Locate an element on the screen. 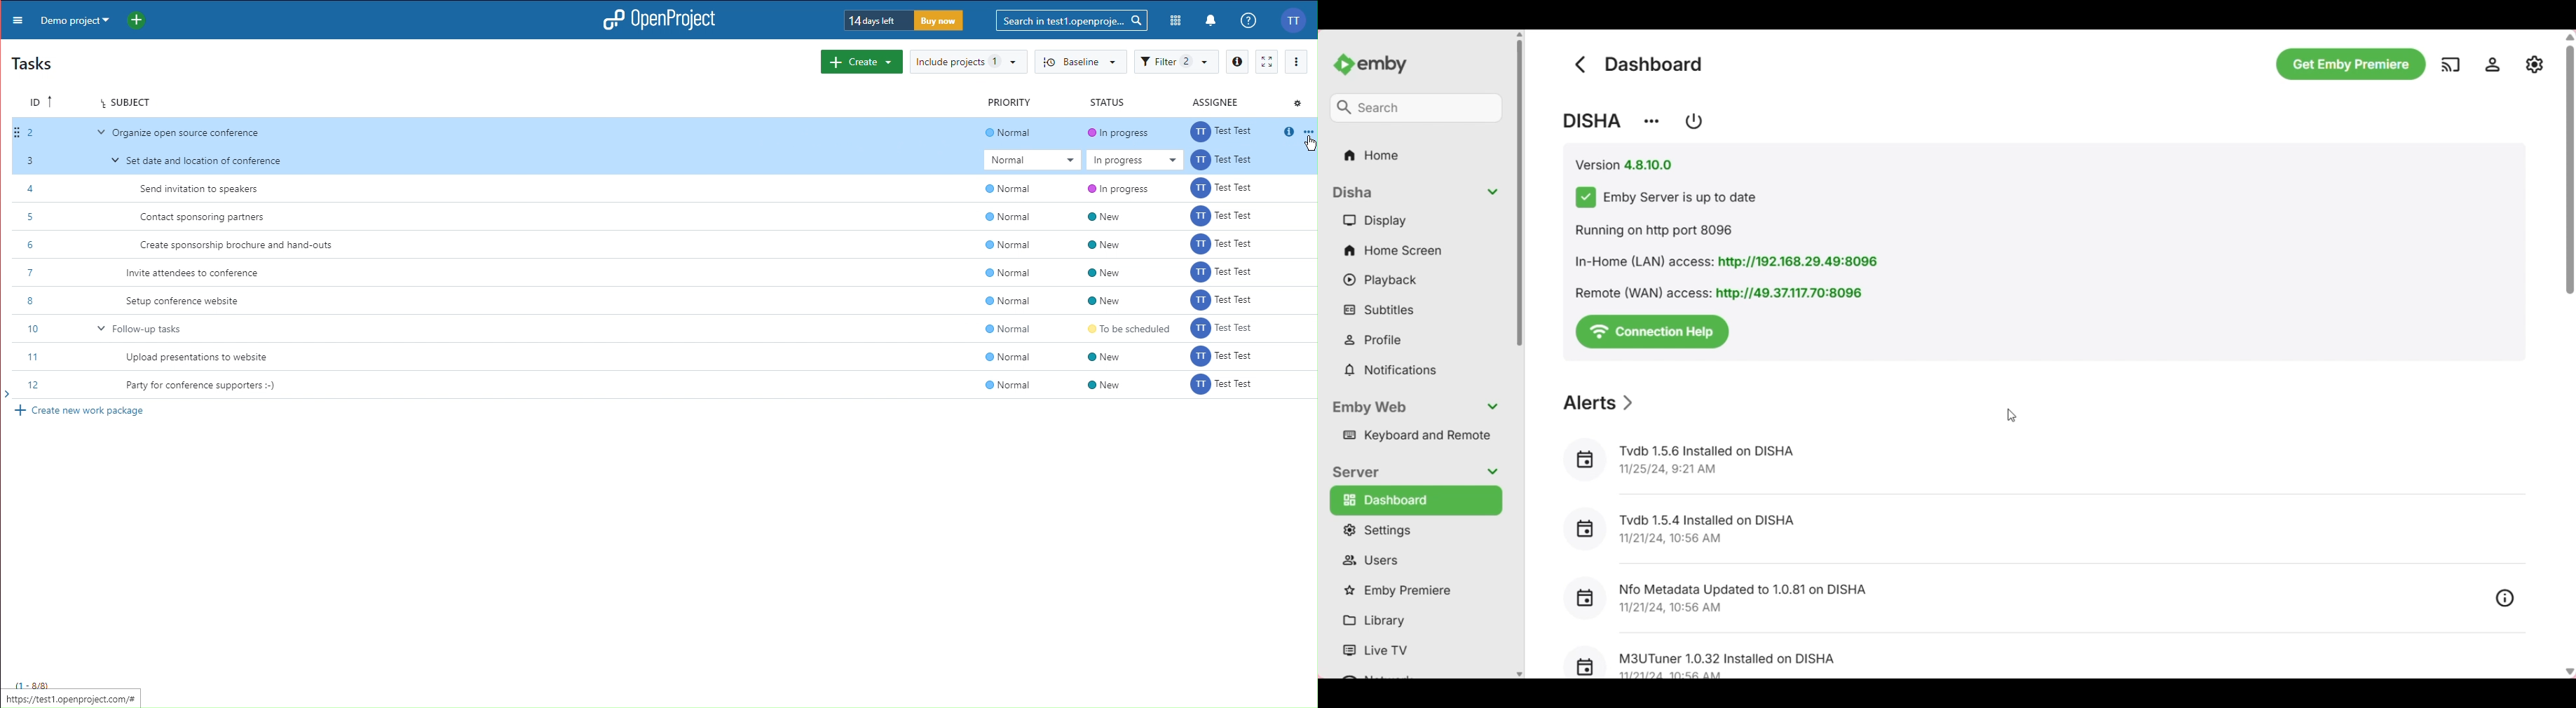  Tasks is located at coordinates (35, 62).